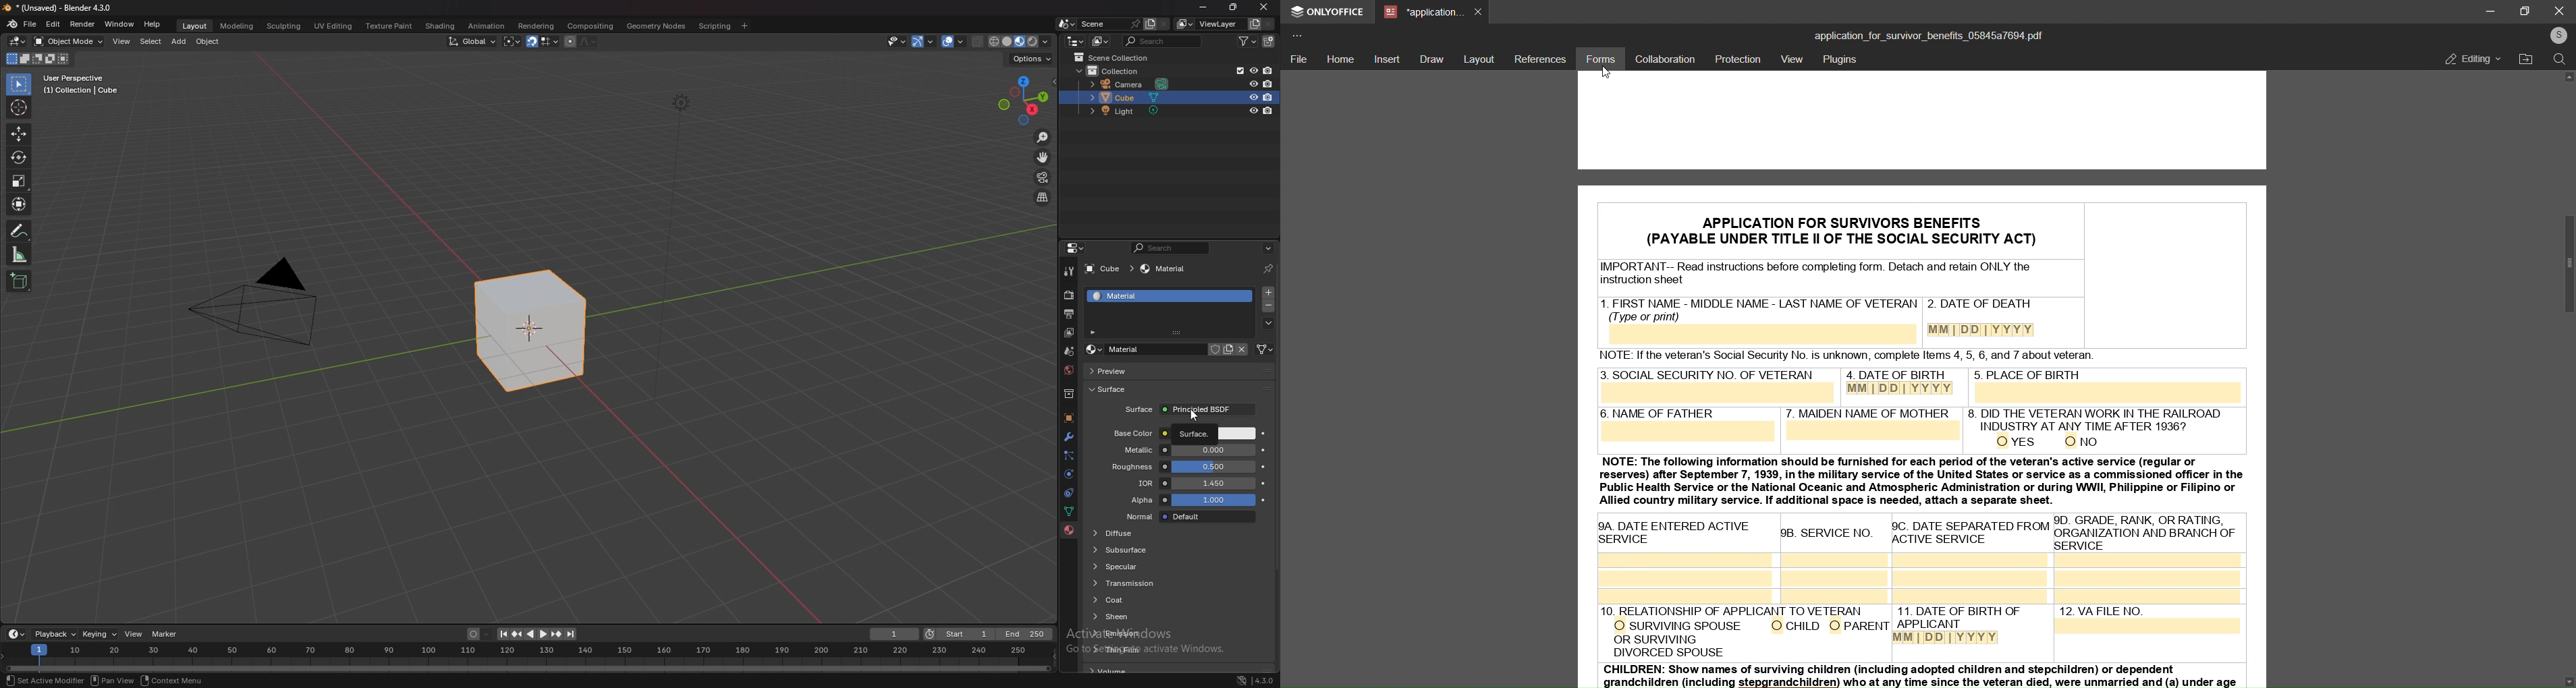 This screenshot has height=700, width=2576. Describe the element at coordinates (1133, 566) in the screenshot. I see `specular` at that location.